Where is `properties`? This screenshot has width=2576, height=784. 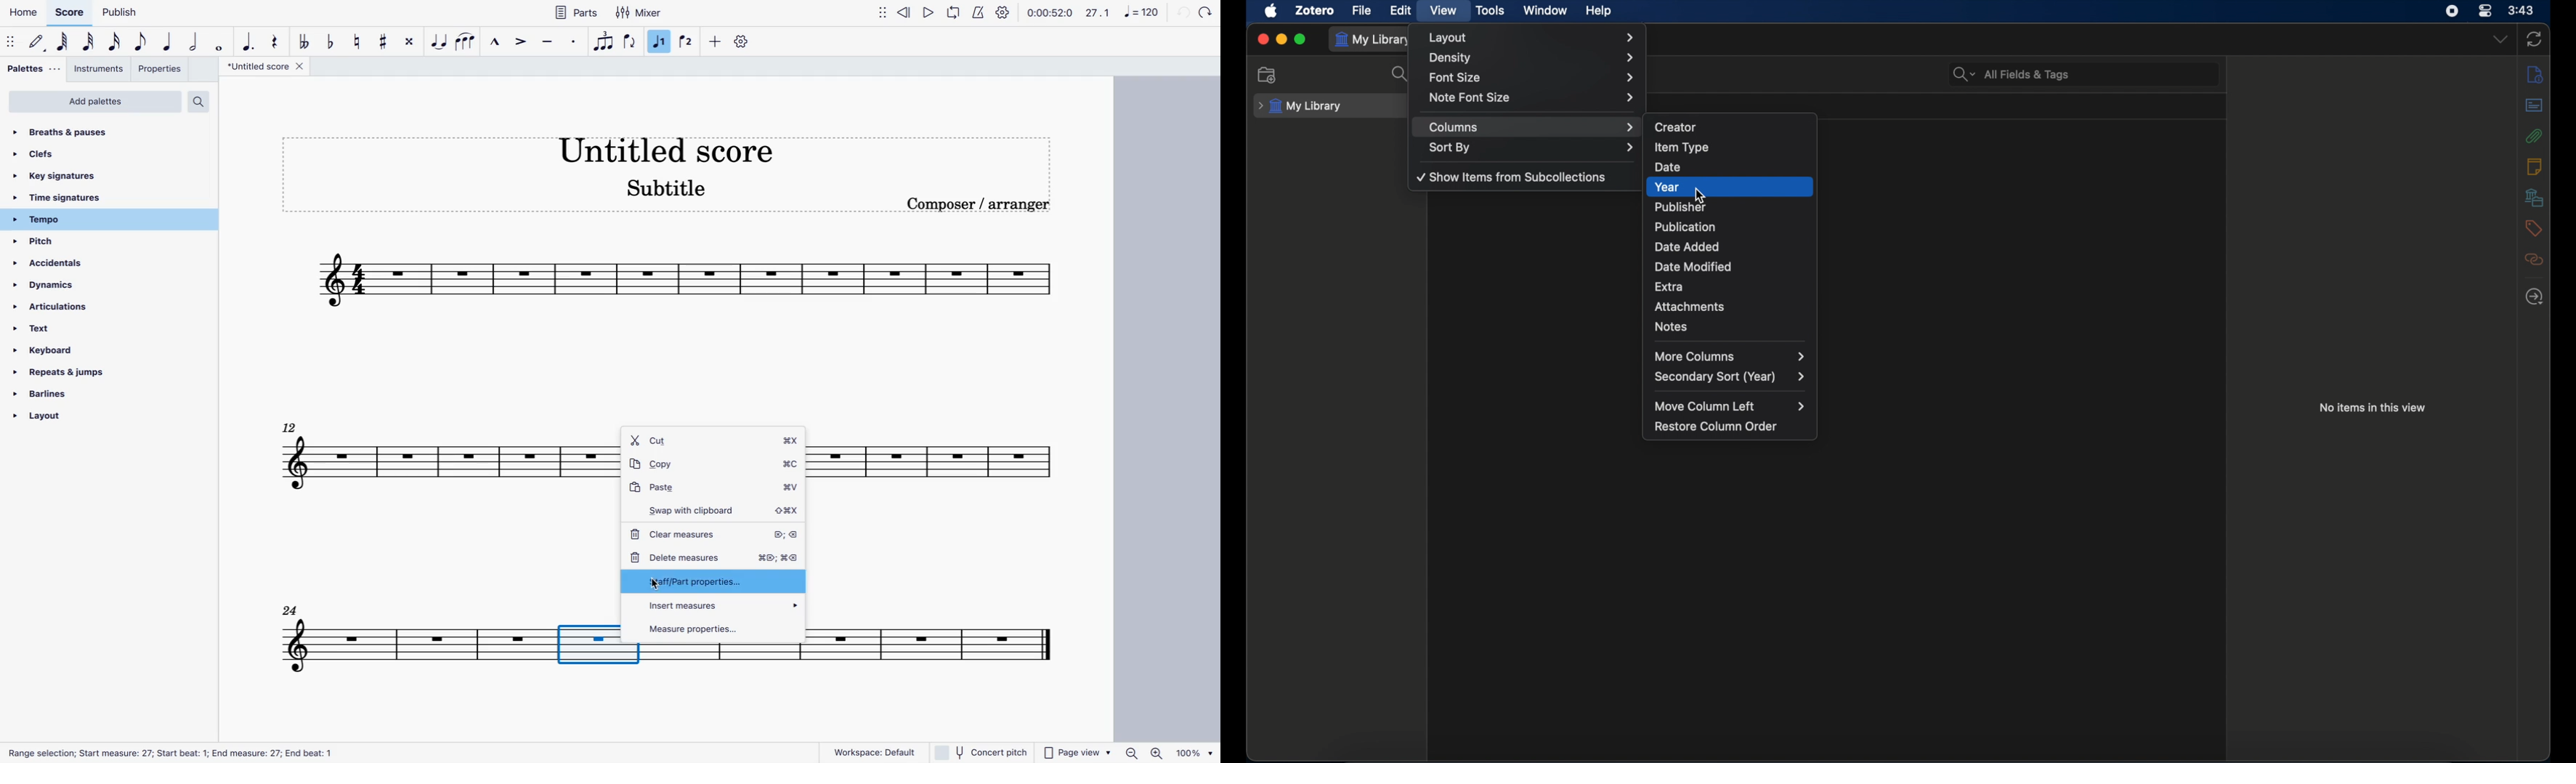 properties is located at coordinates (166, 71).